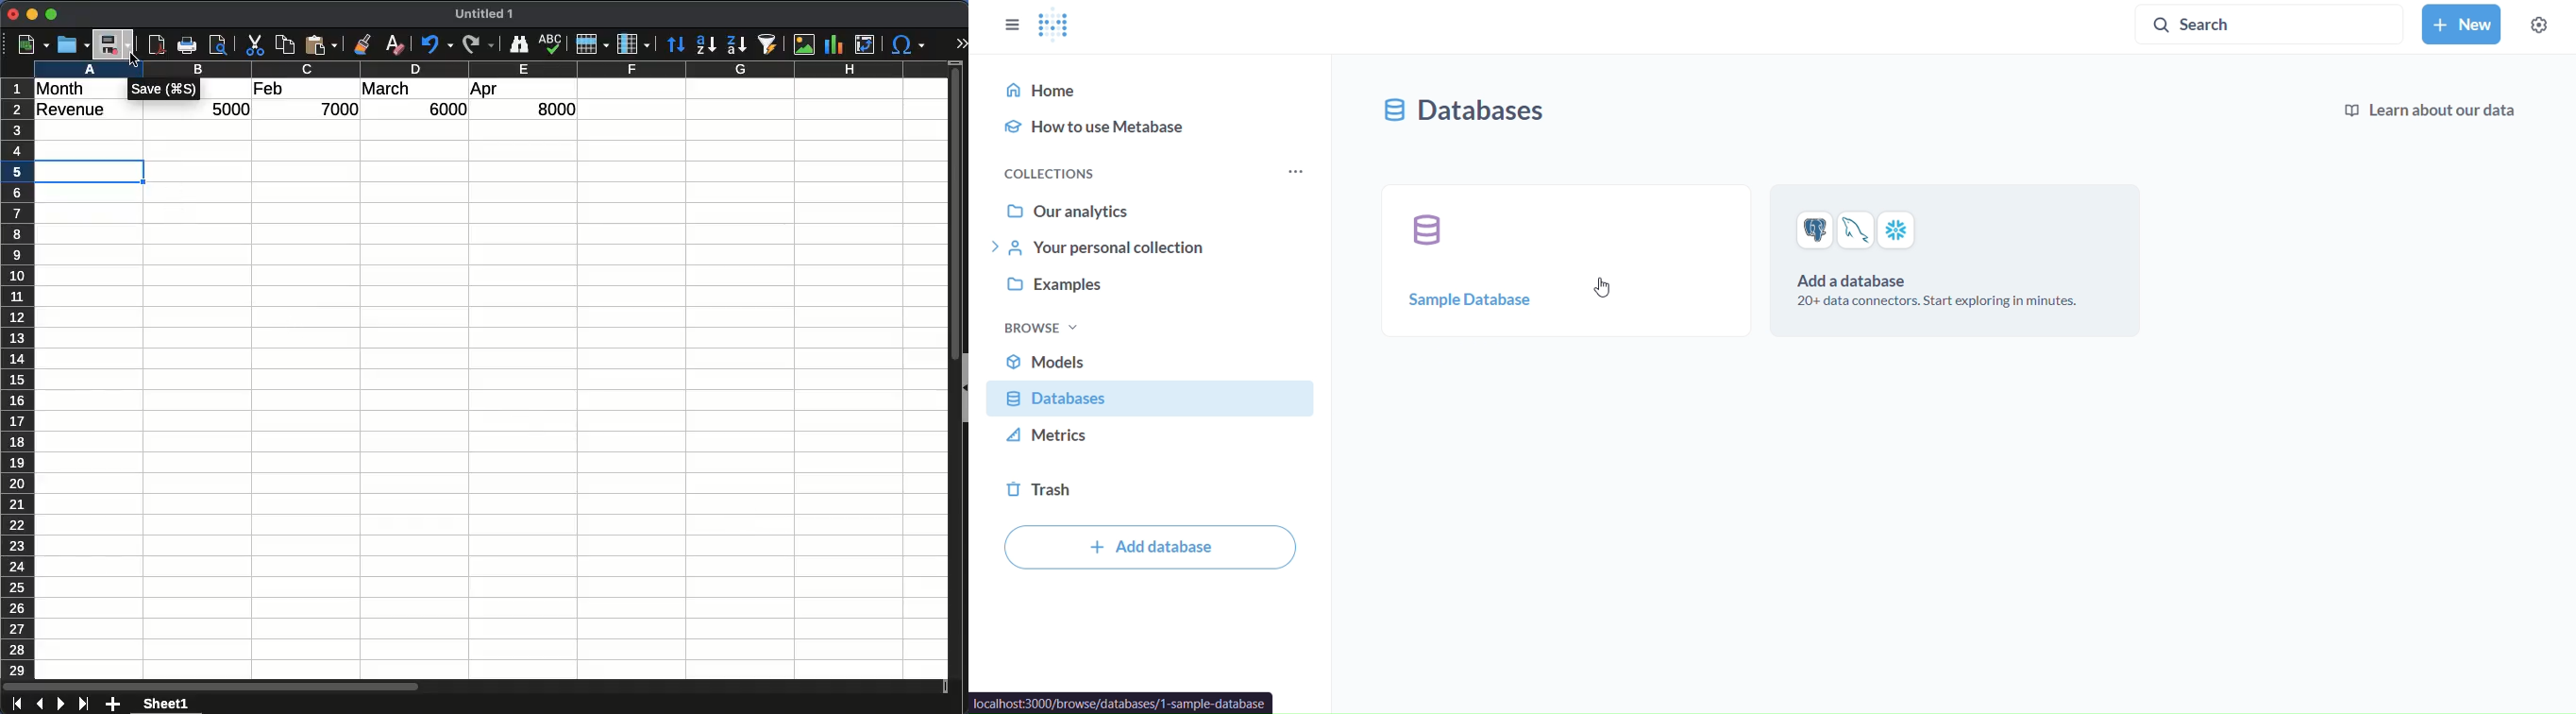 The height and width of the screenshot is (728, 2576). What do you see at coordinates (1958, 260) in the screenshot?
I see `add a database` at bounding box center [1958, 260].